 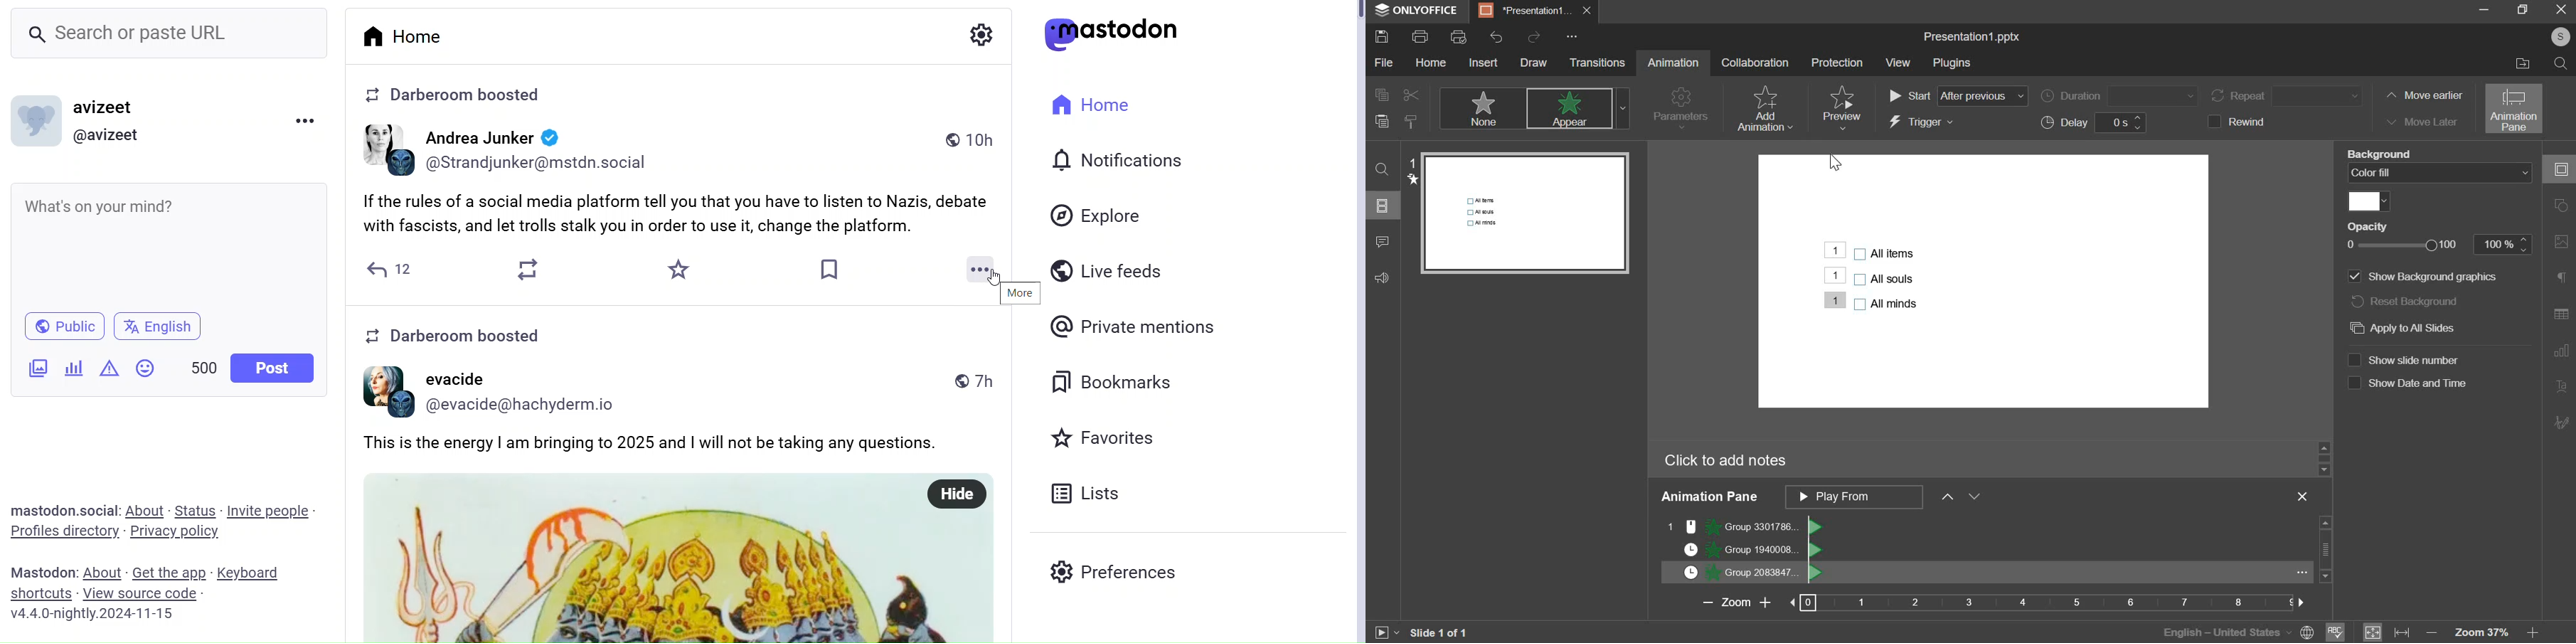 I want to click on Bookmarks, so click(x=1110, y=383).